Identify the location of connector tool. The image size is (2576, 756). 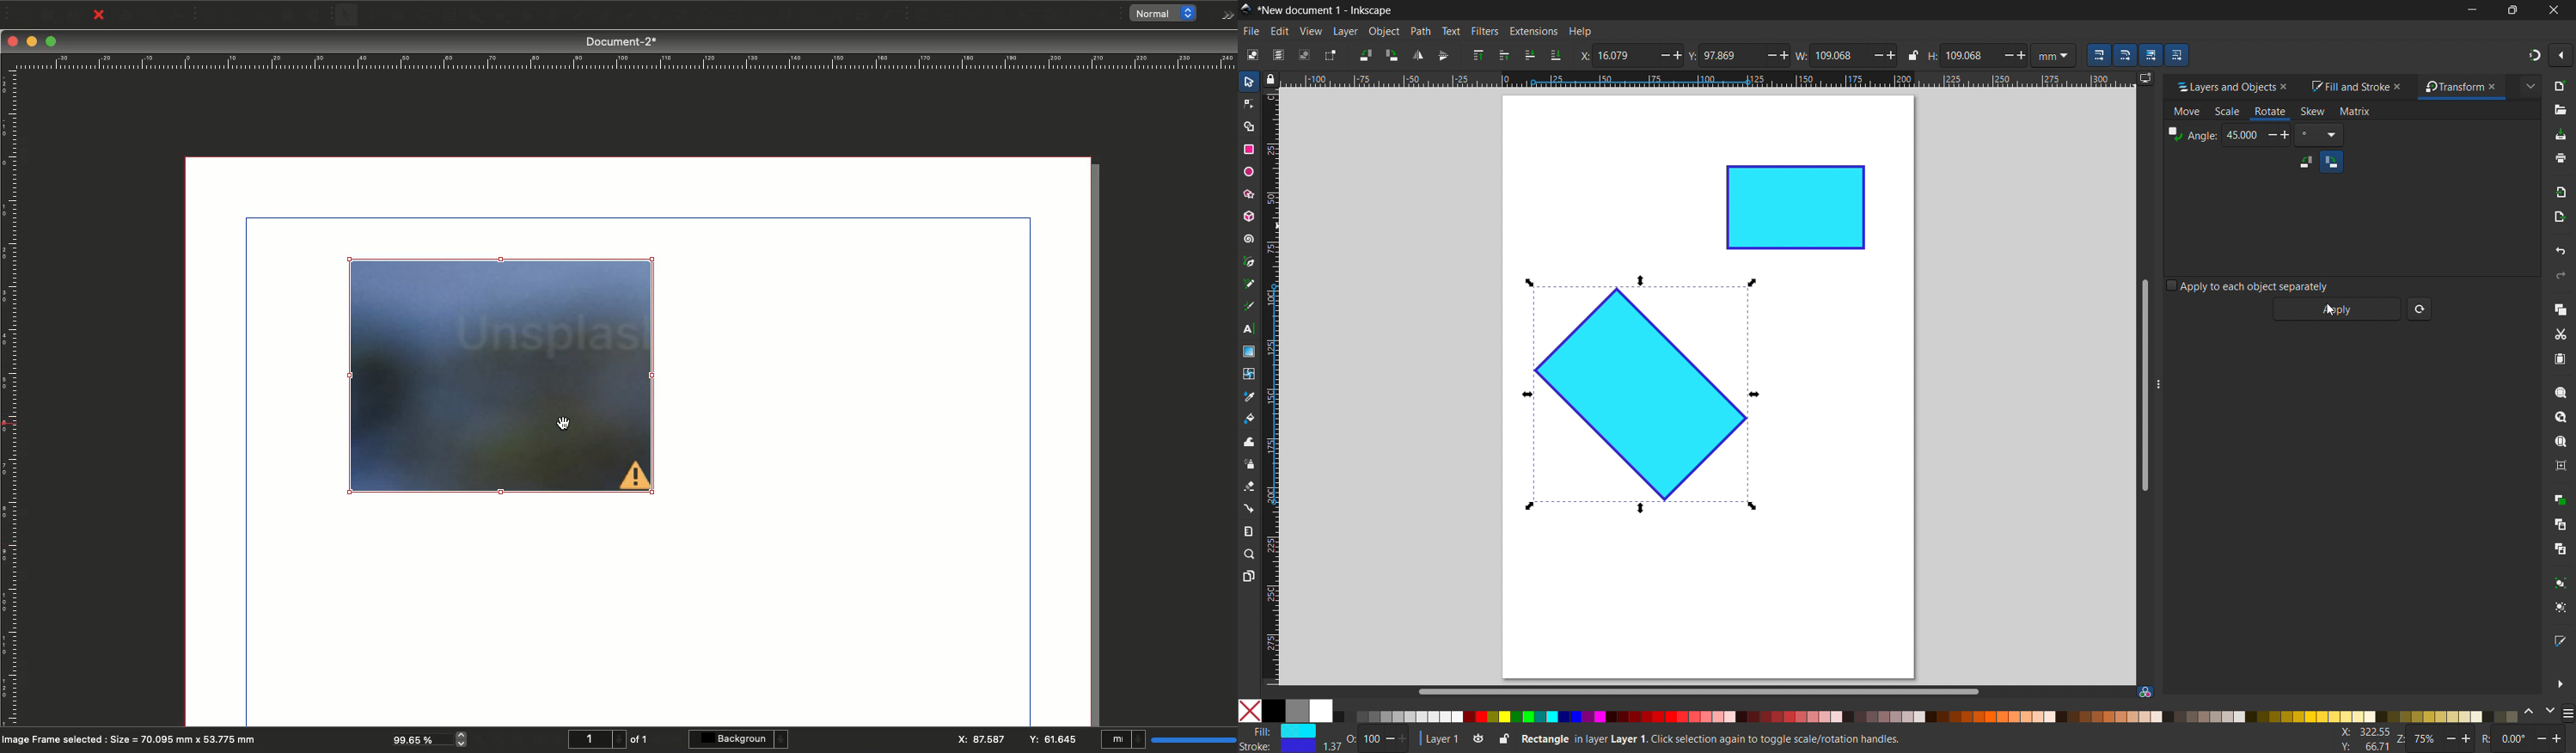
(1248, 508).